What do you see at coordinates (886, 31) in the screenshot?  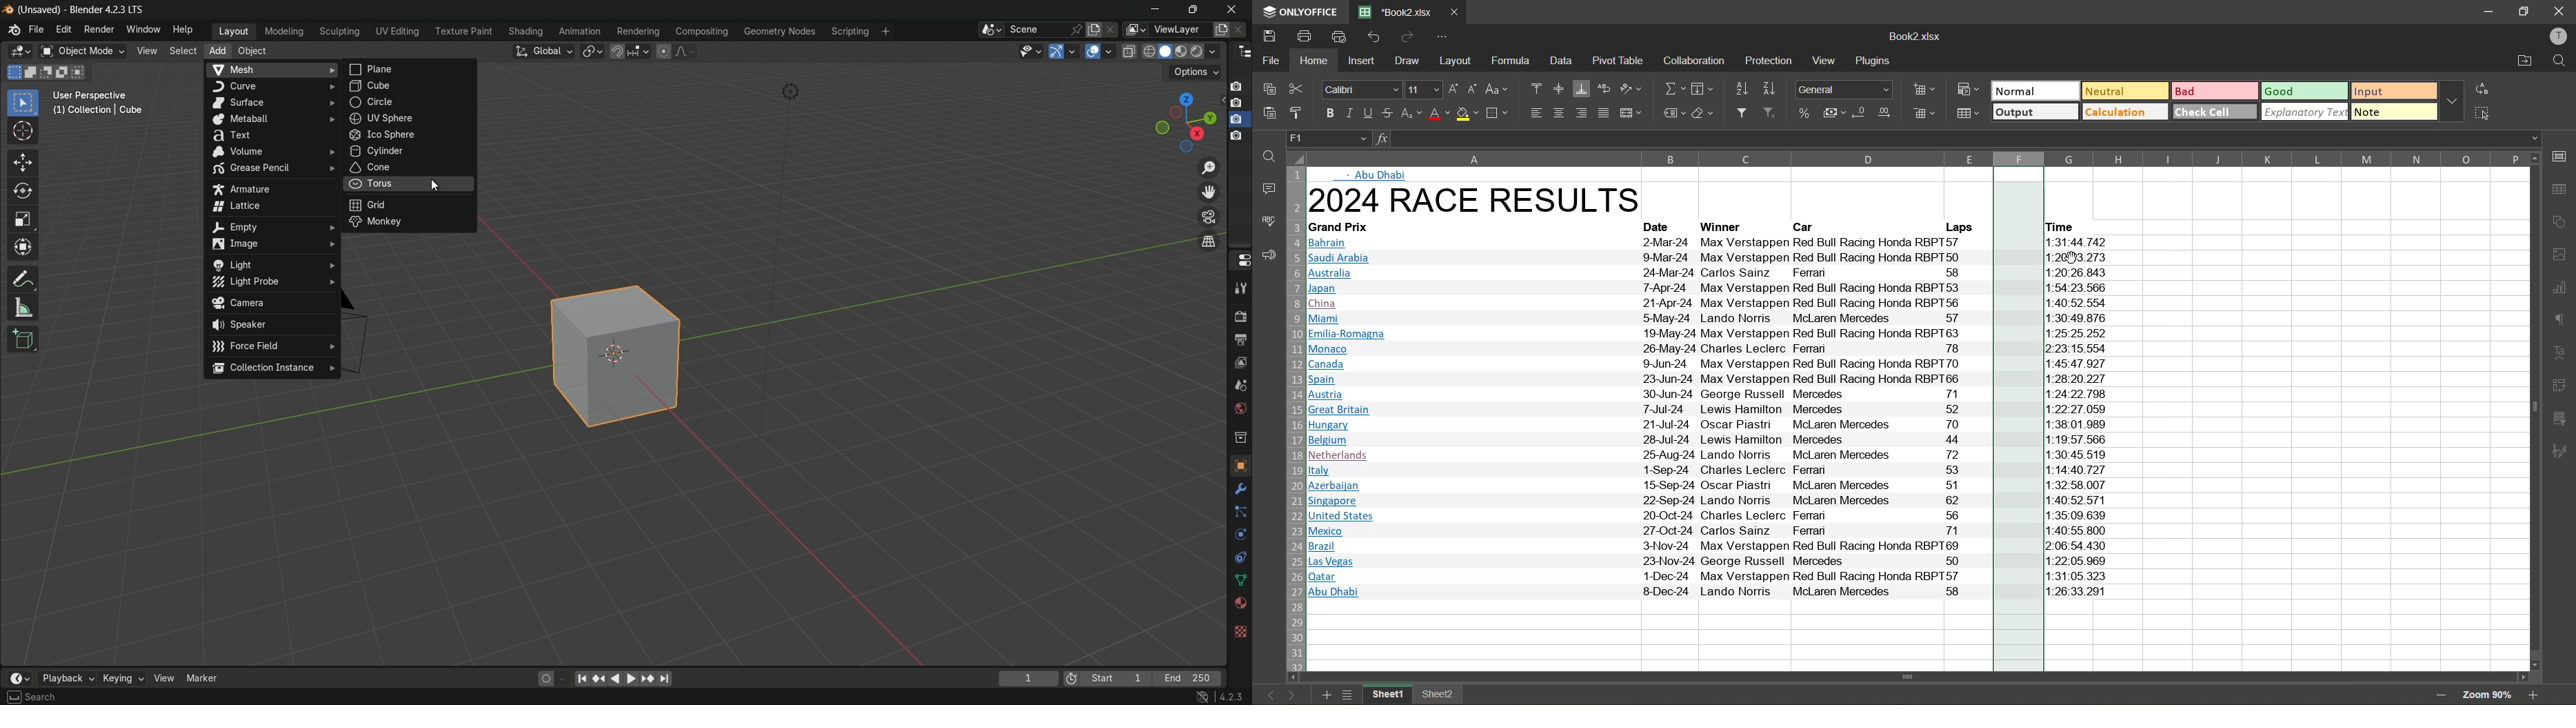 I see `add workplace` at bounding box center [886, 31].